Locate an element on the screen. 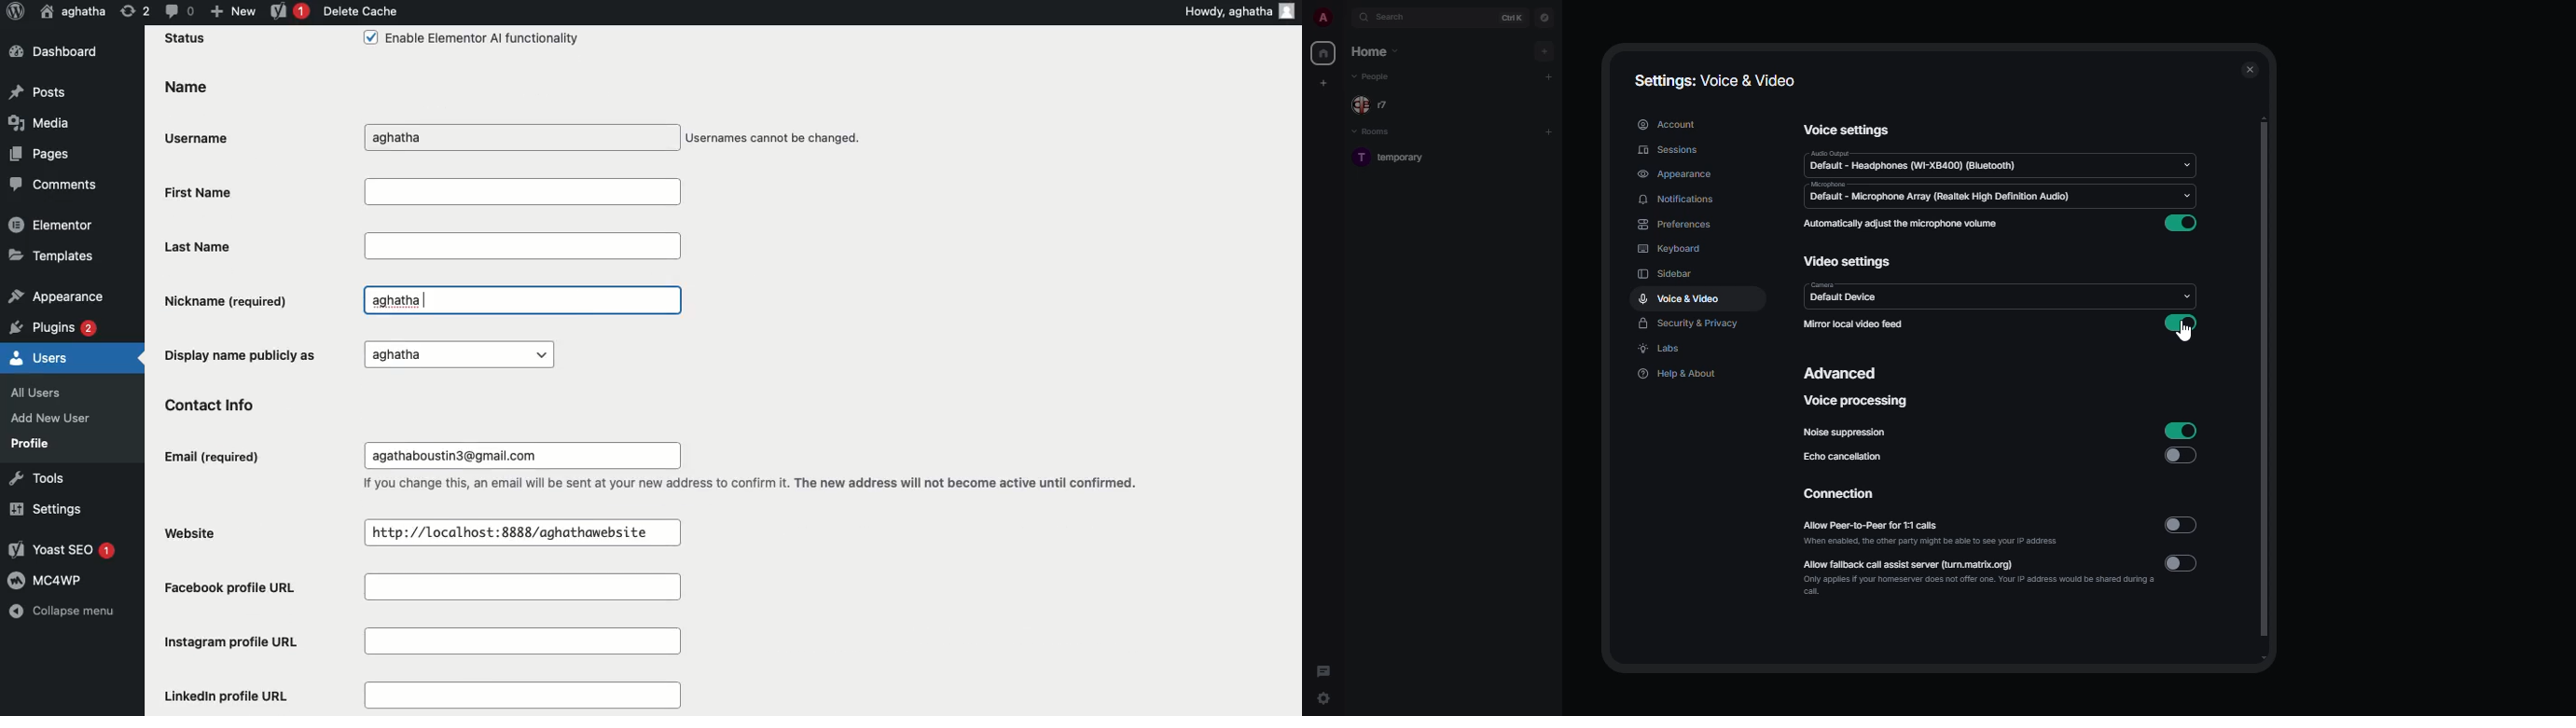 This screenshot has width=2576, height=728. notifications is located at coordinates (1677, 200).